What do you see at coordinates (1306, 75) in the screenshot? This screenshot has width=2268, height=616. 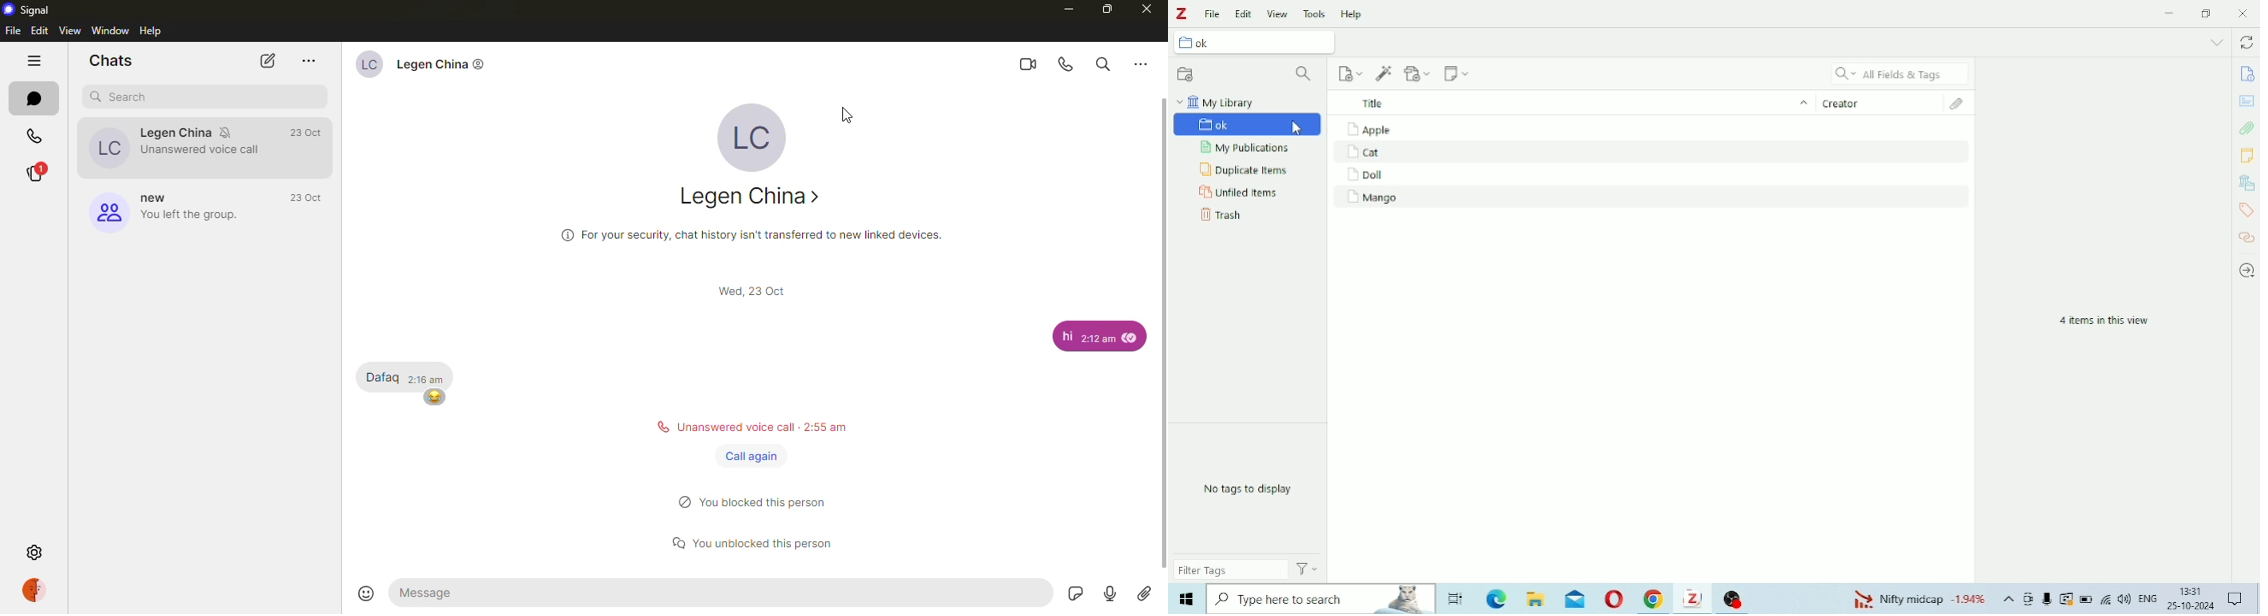 I see `Filter Collections` at bounding box center [1306, 75].